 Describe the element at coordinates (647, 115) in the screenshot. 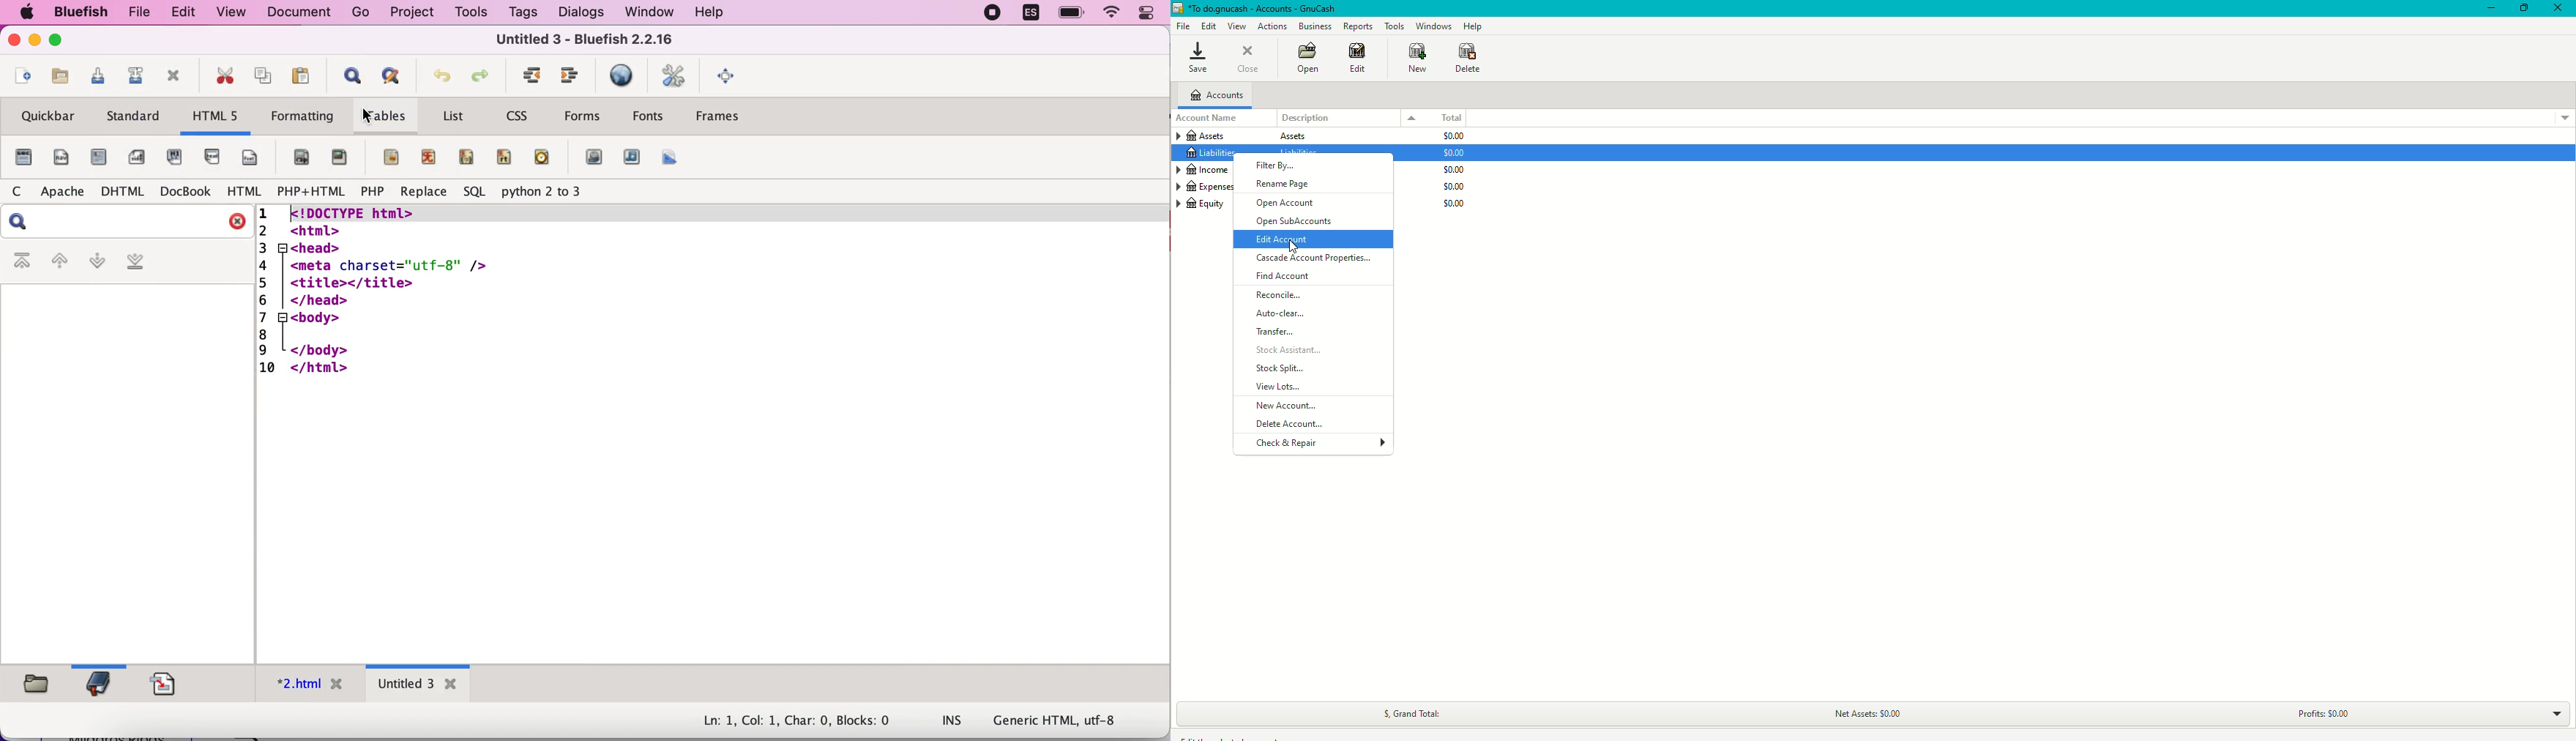

I see `fonts` at that location.